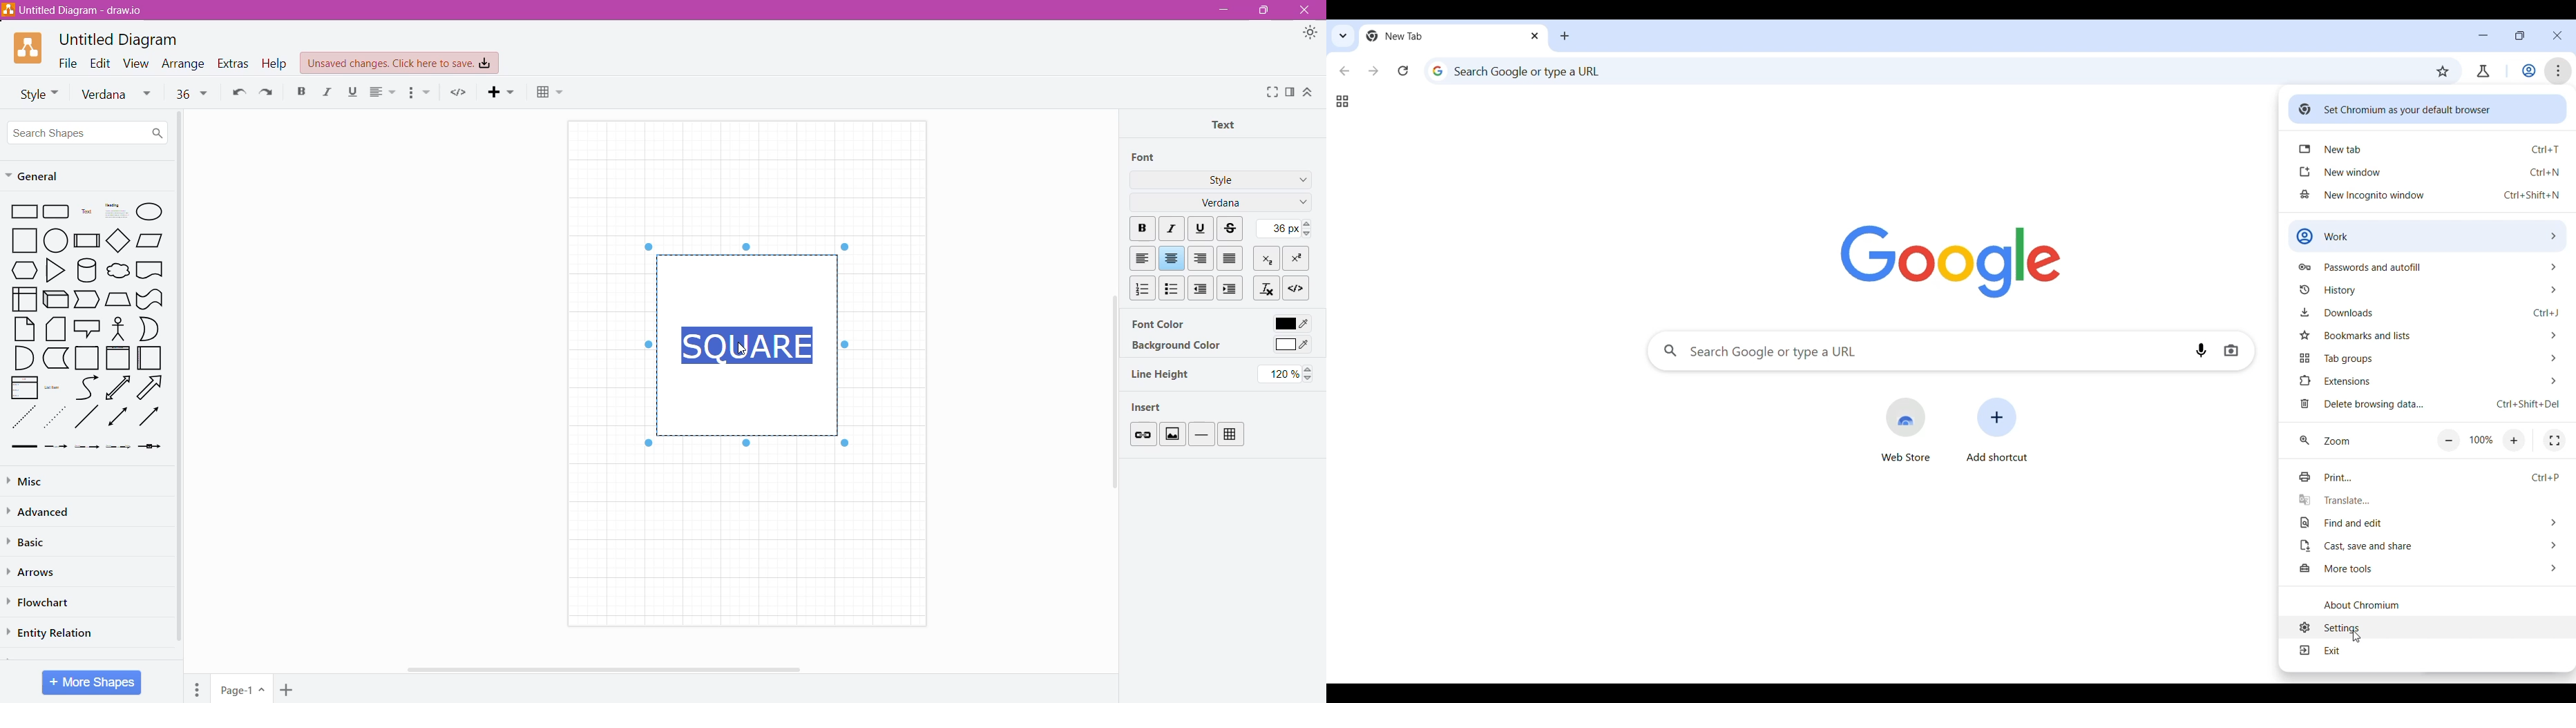 The width and height of the screenshot is (2576, 728). Describe the element at coordinates (119, 240) in the screenshot. I see `Diamond` at that location.